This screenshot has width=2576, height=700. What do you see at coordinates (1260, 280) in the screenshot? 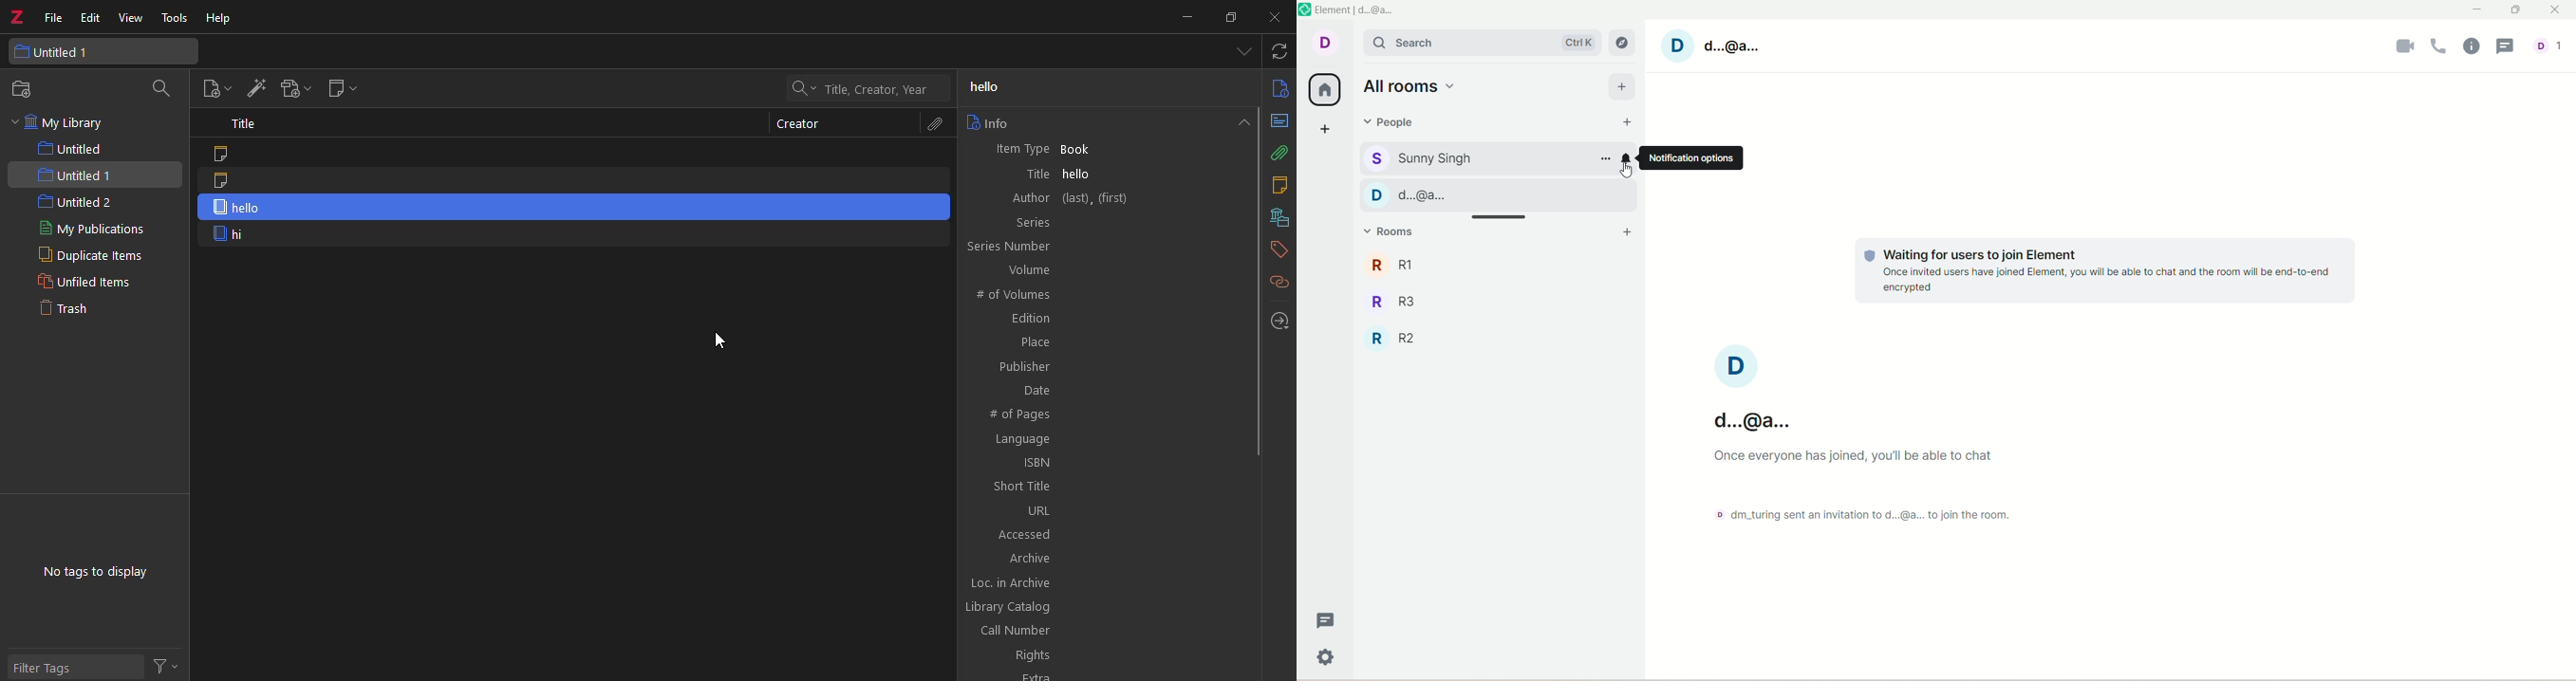
I see `scroll bar` at bounding box center [1260, 280].